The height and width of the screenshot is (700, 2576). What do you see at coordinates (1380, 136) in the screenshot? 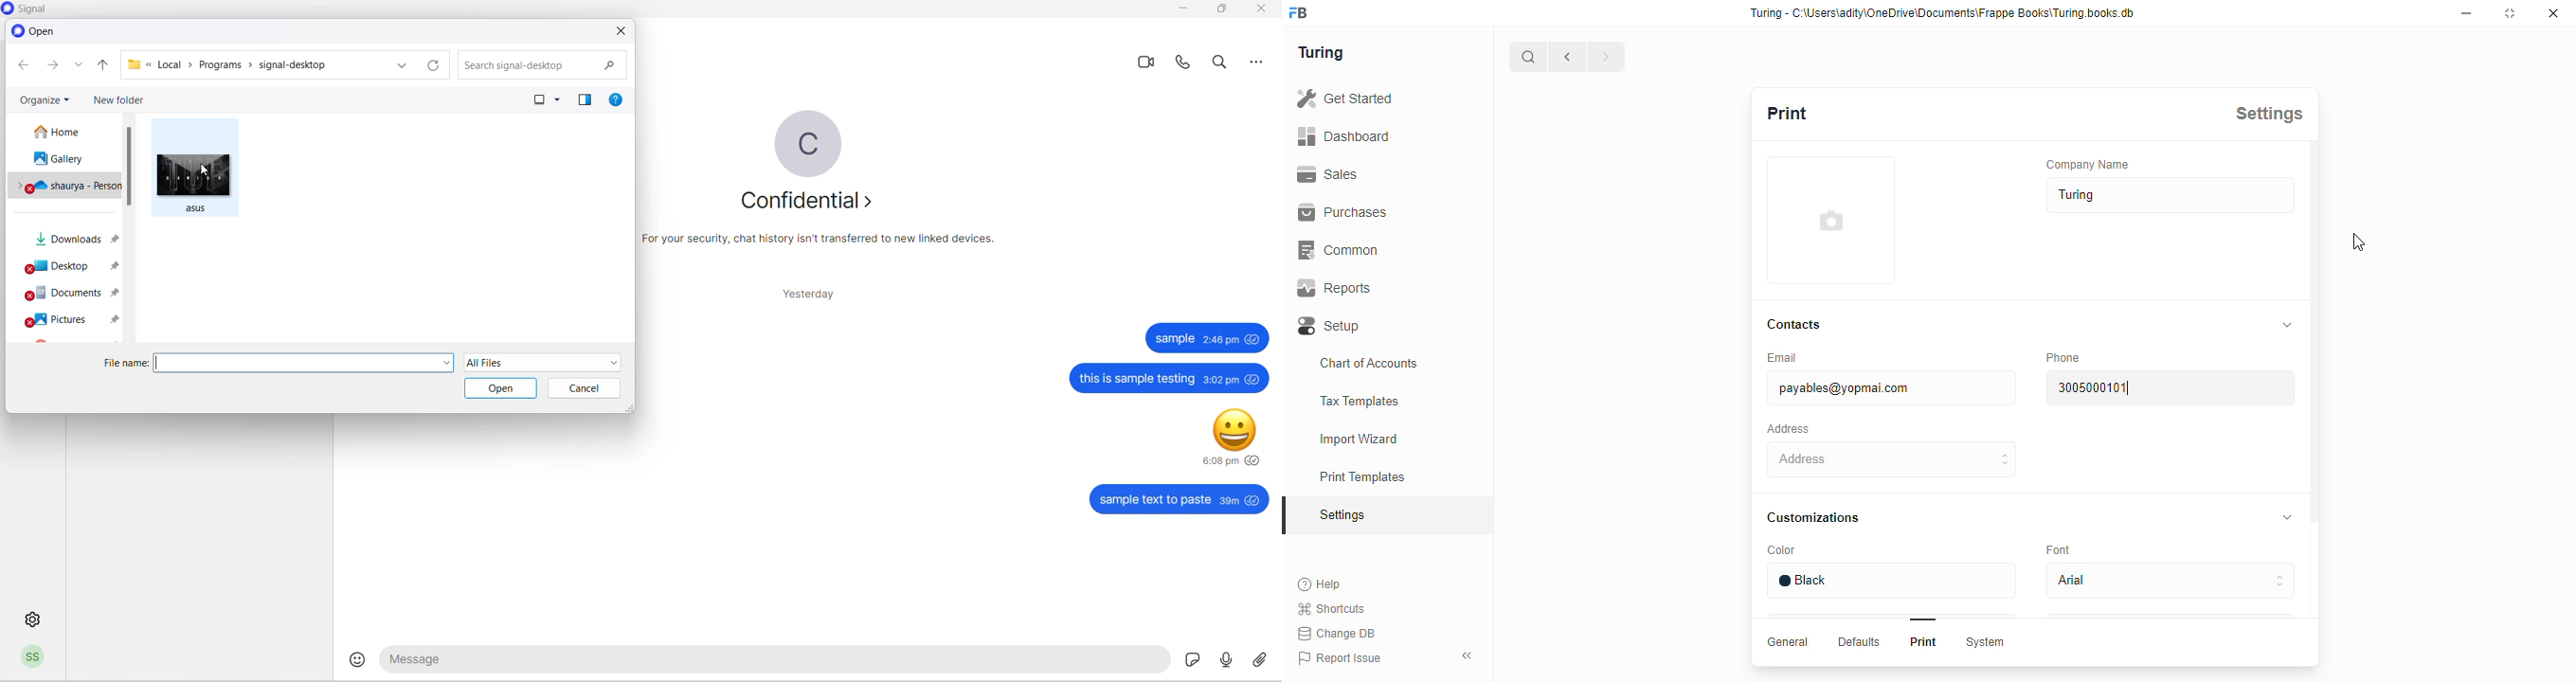
I see `Dashboard` at bounding box center [1380, 136].